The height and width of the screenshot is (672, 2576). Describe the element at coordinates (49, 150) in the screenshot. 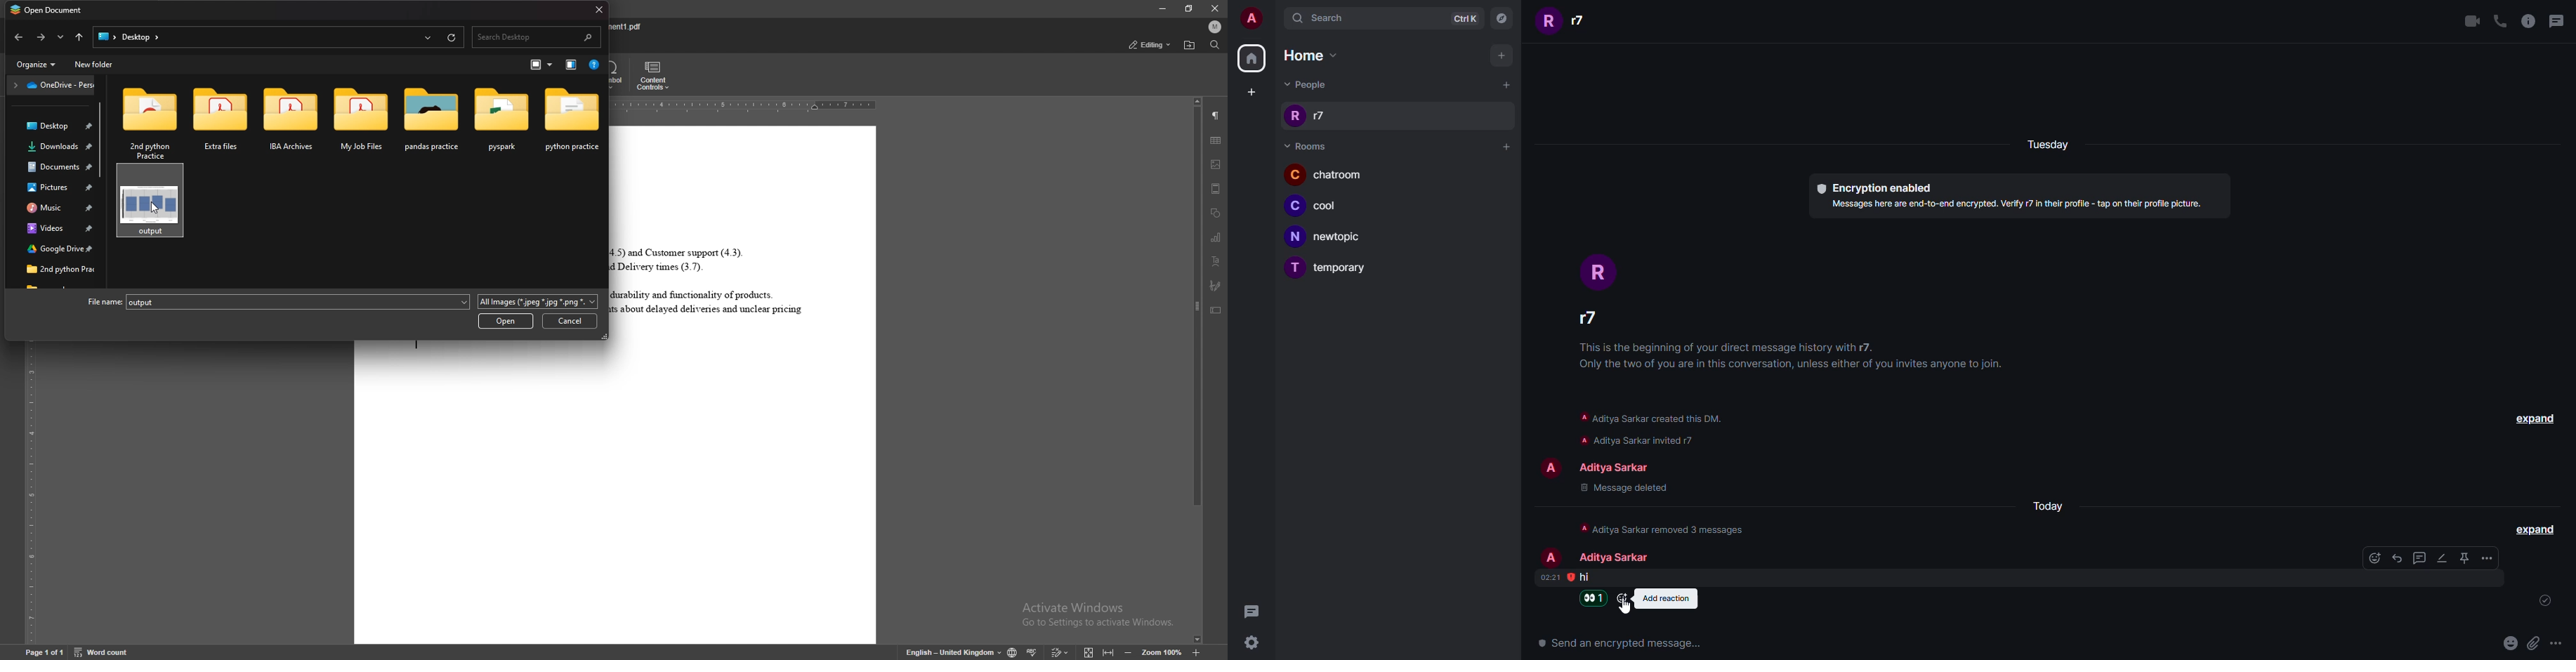

I see `folder` at that location.